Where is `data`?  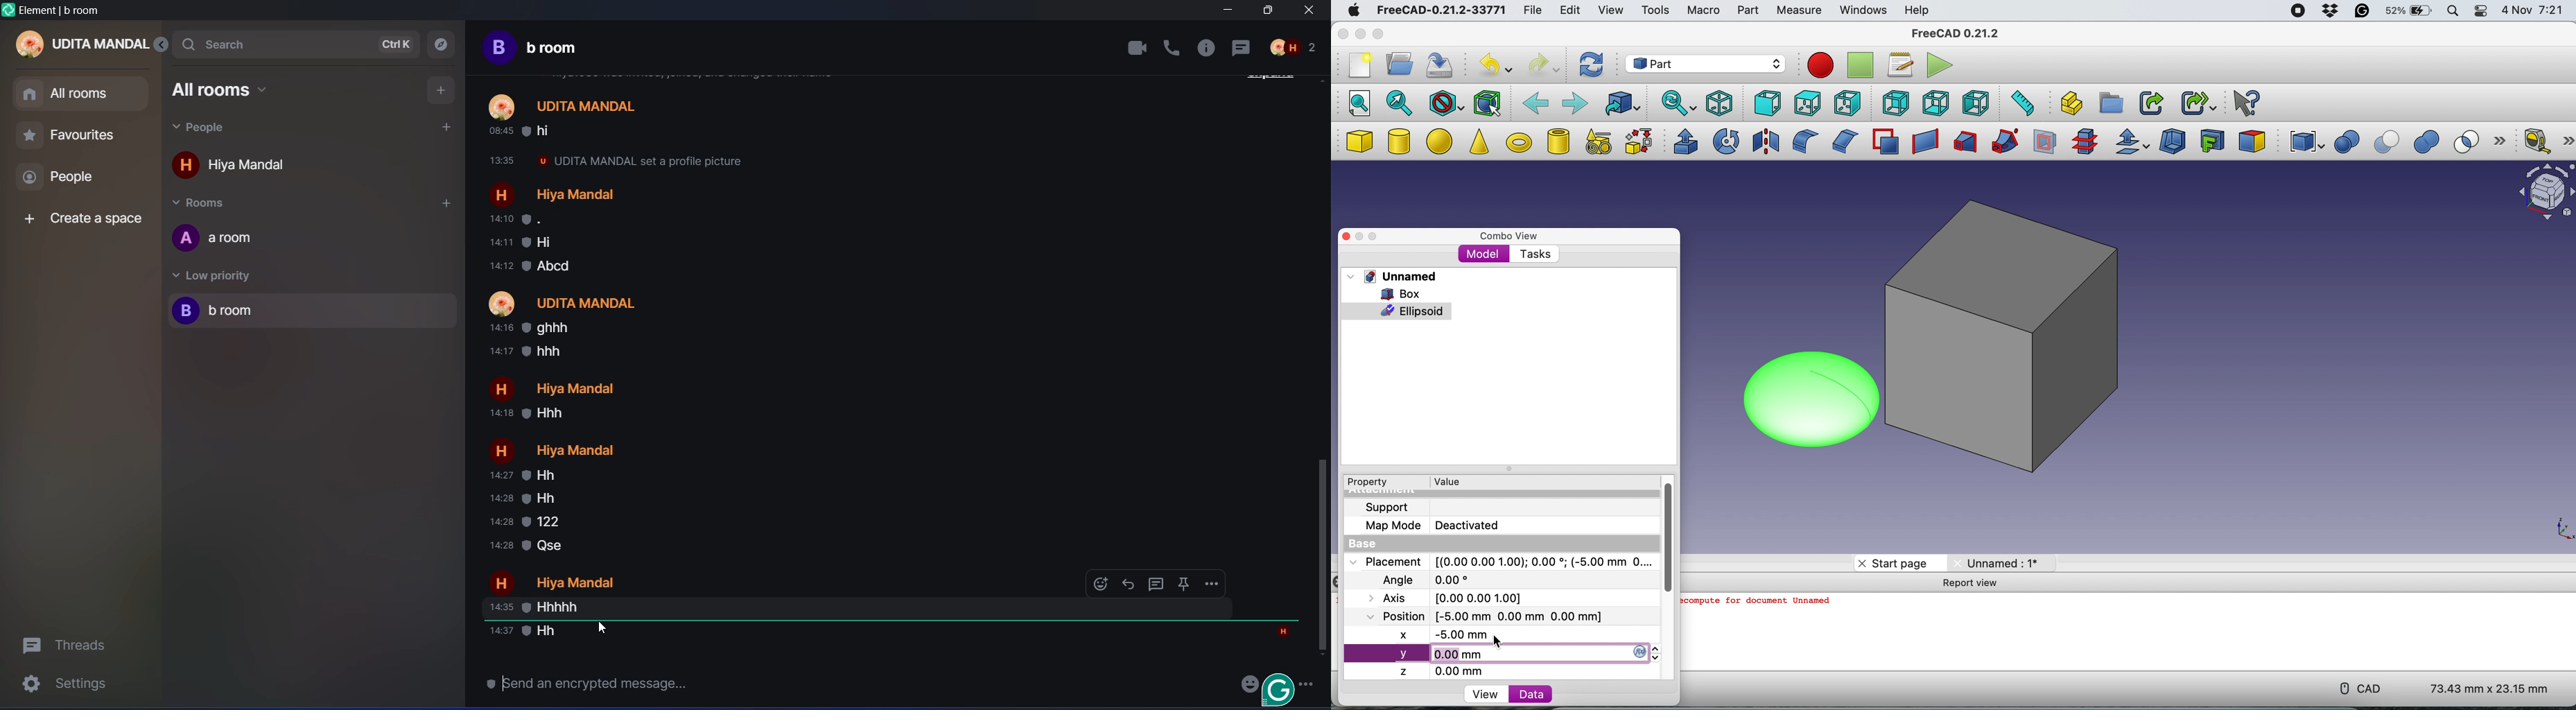 data is located at coordinates (1526, 694).